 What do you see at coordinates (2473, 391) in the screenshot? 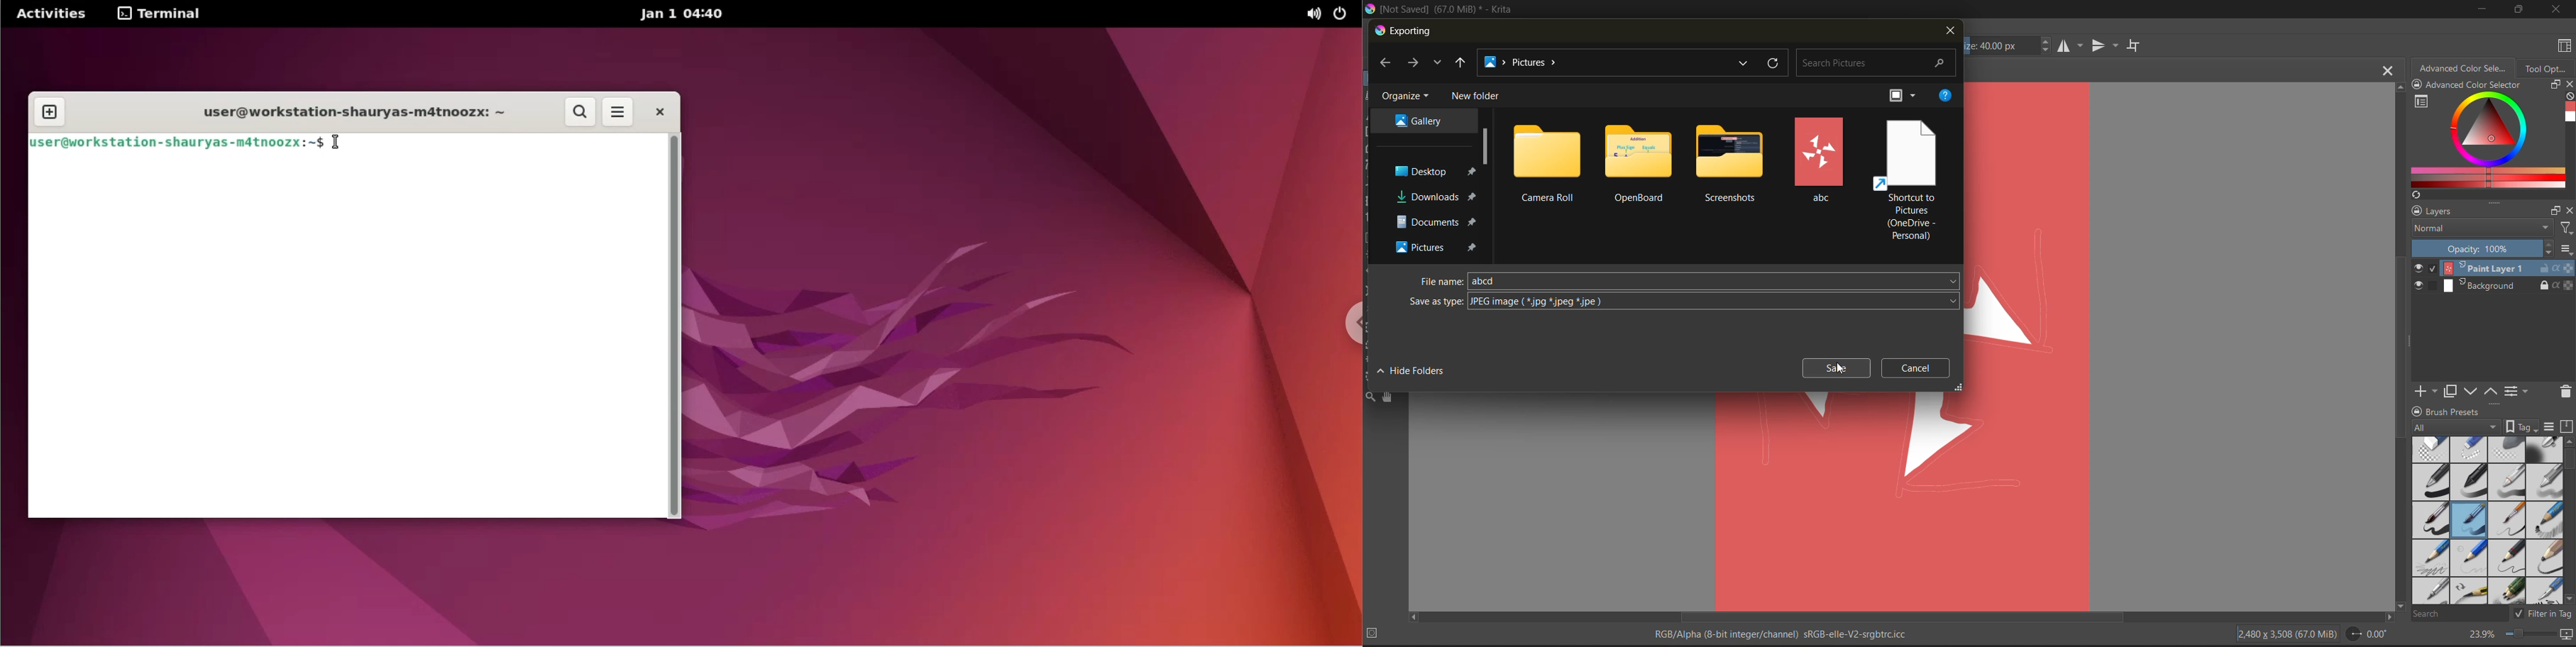
I see `mask down` at bounding box center [2473, 391].